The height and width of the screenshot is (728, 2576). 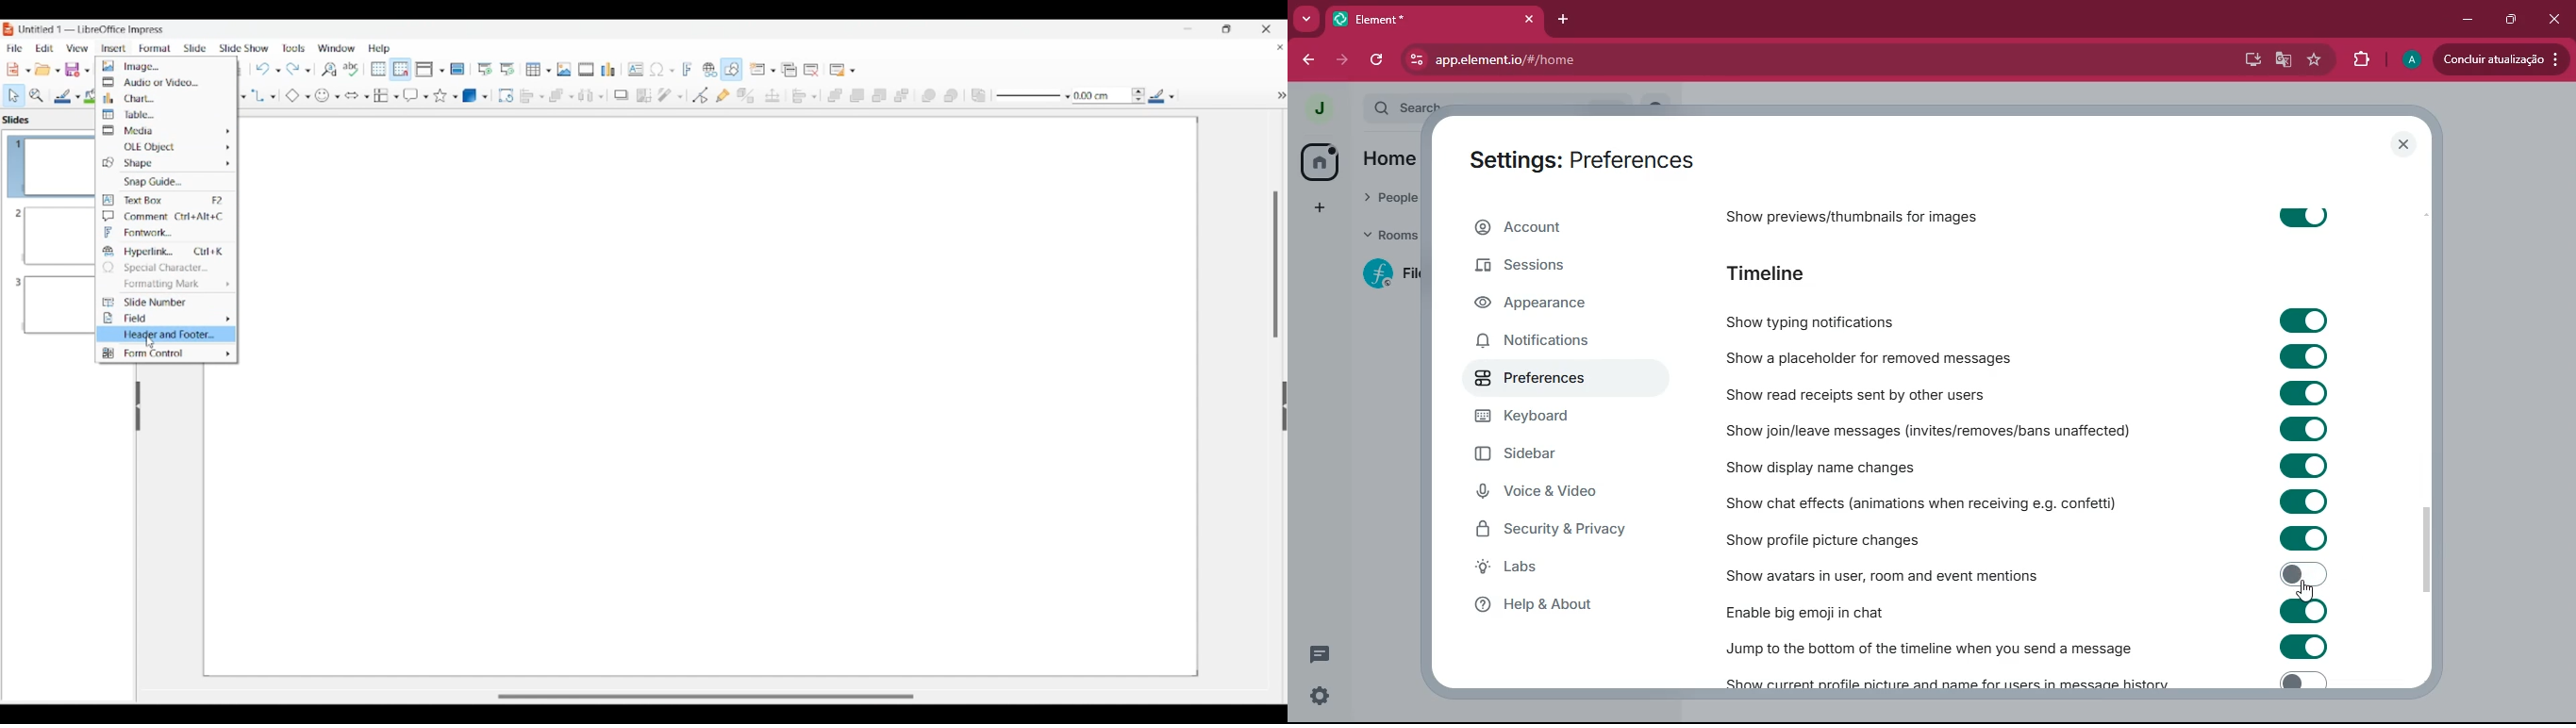 What do you see at coordinates (166, 267) in the screenshot?
I see `Special character` at bounding box center [166, 267].